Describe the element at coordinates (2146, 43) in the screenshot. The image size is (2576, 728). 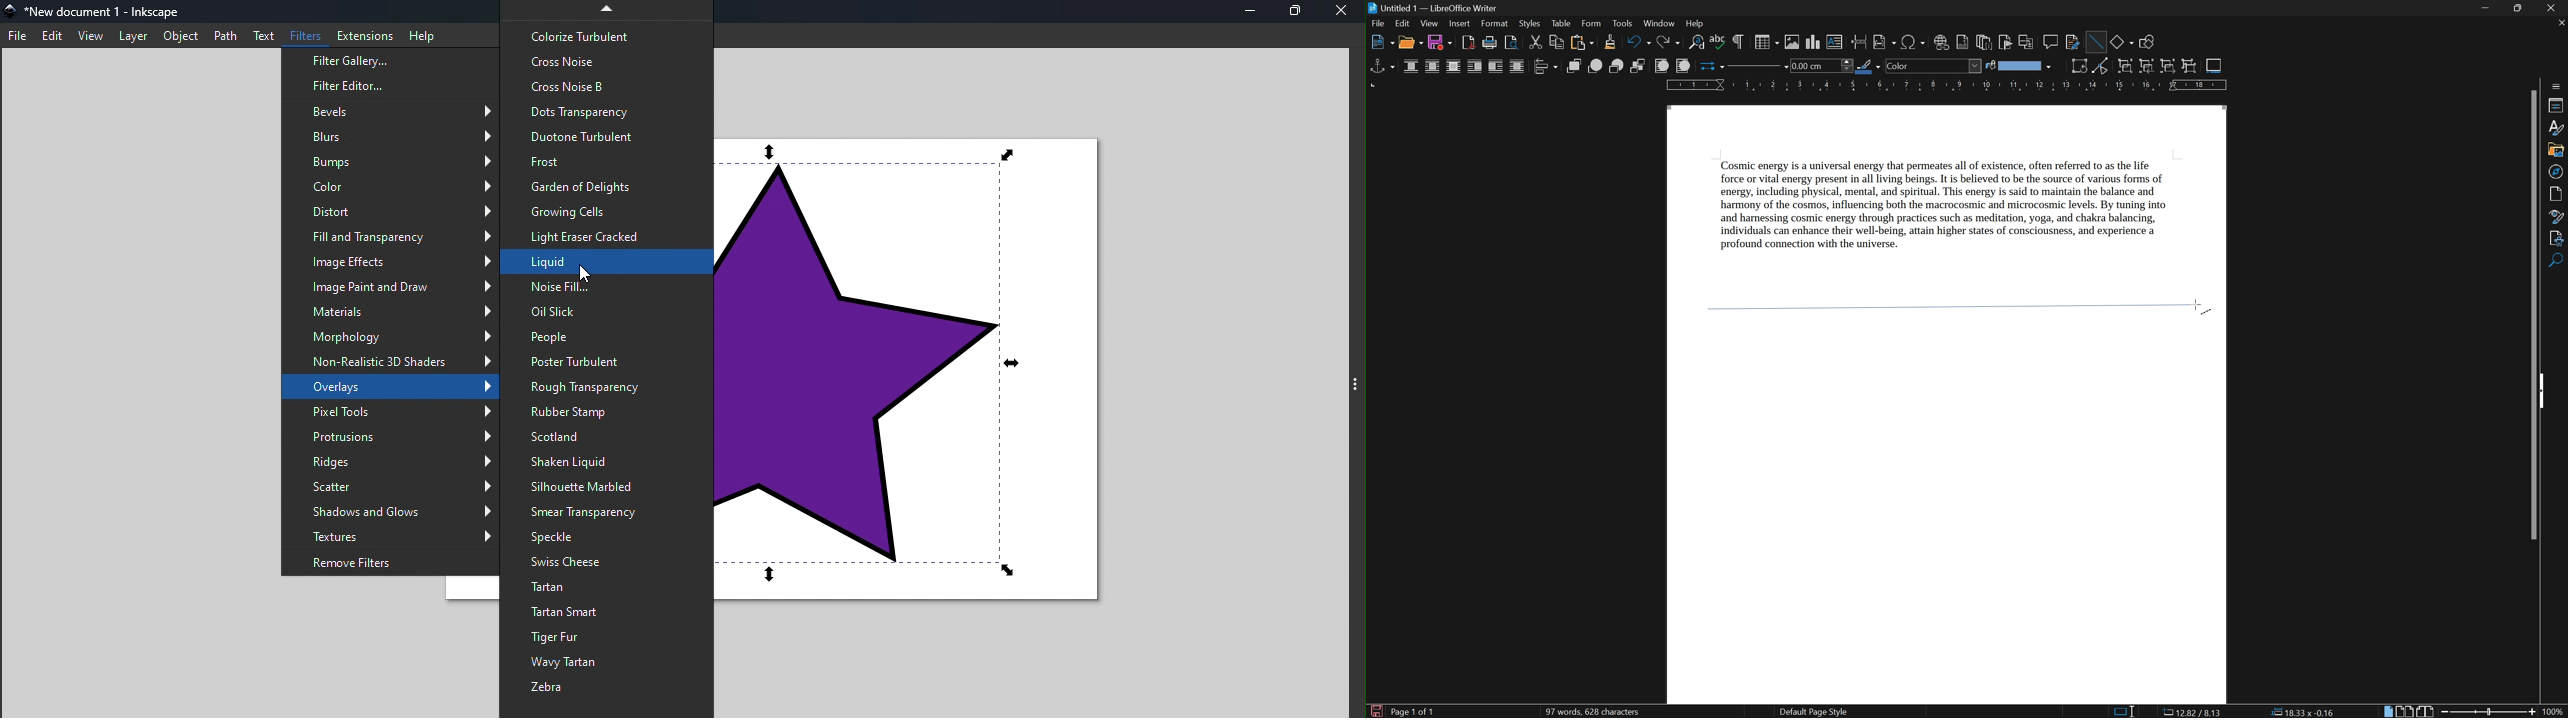
I see `show draw function` at that location.